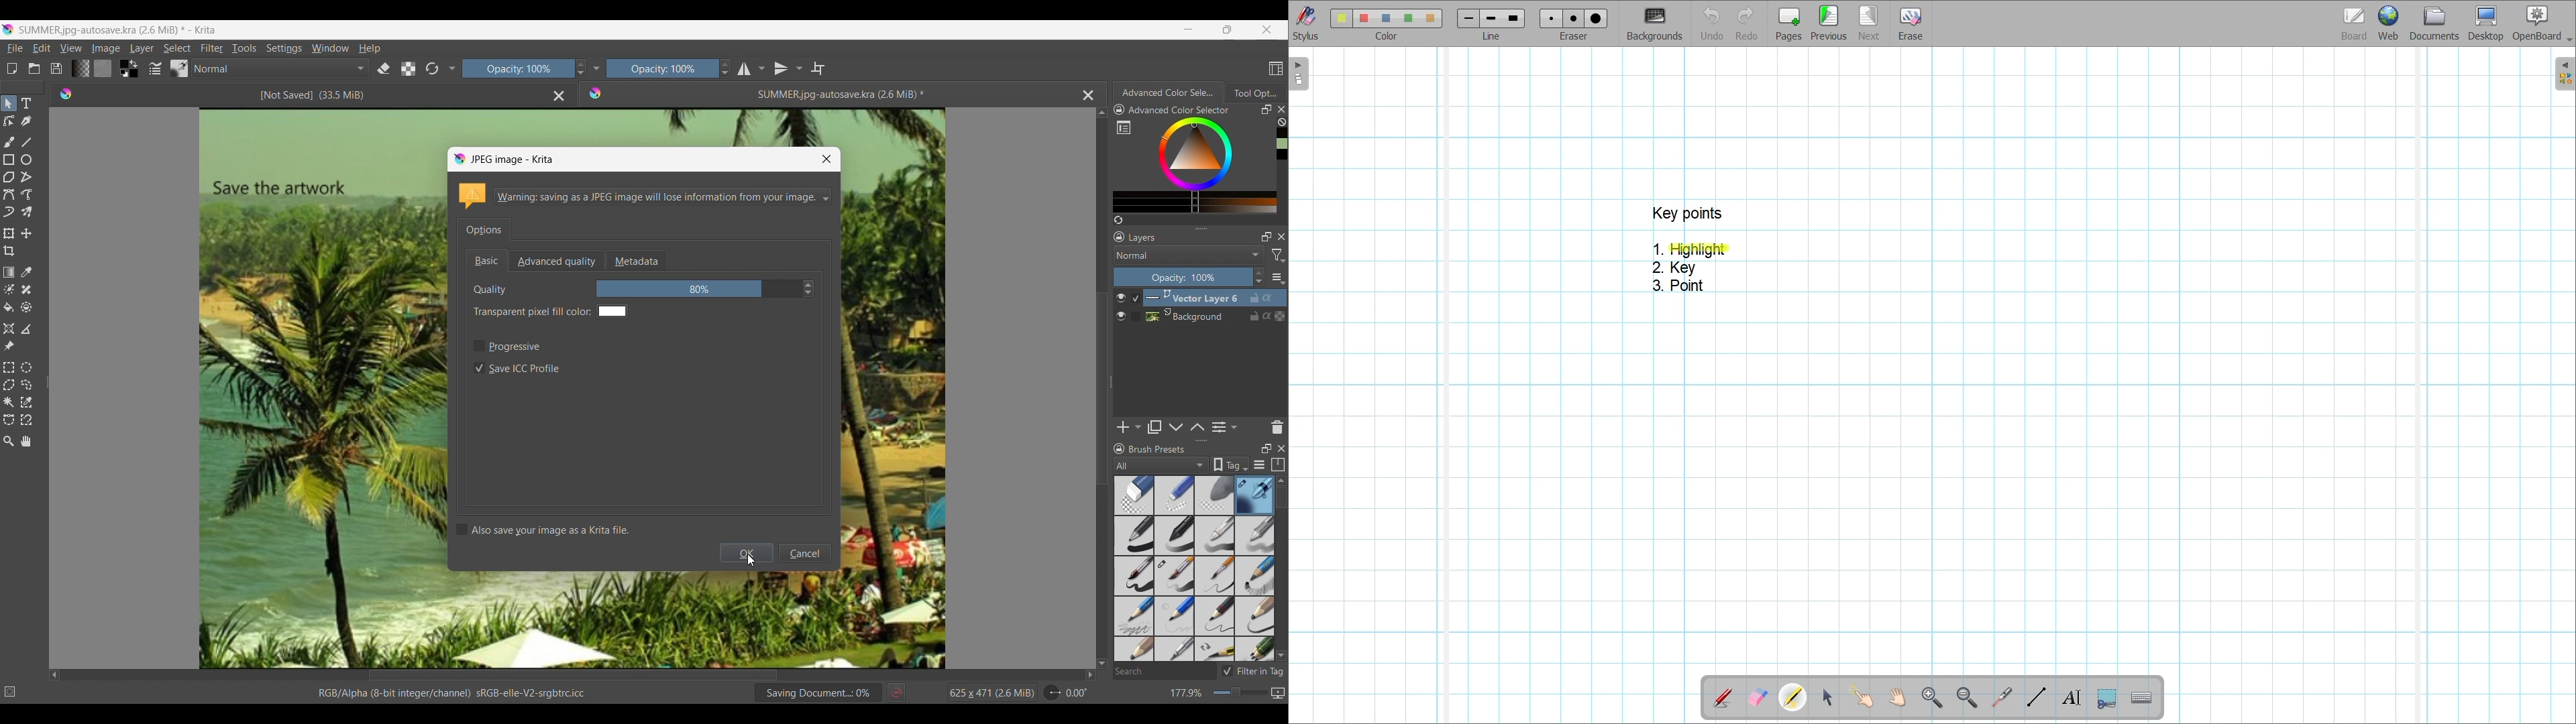  I want to click on Pan tool, so click(25, 441).